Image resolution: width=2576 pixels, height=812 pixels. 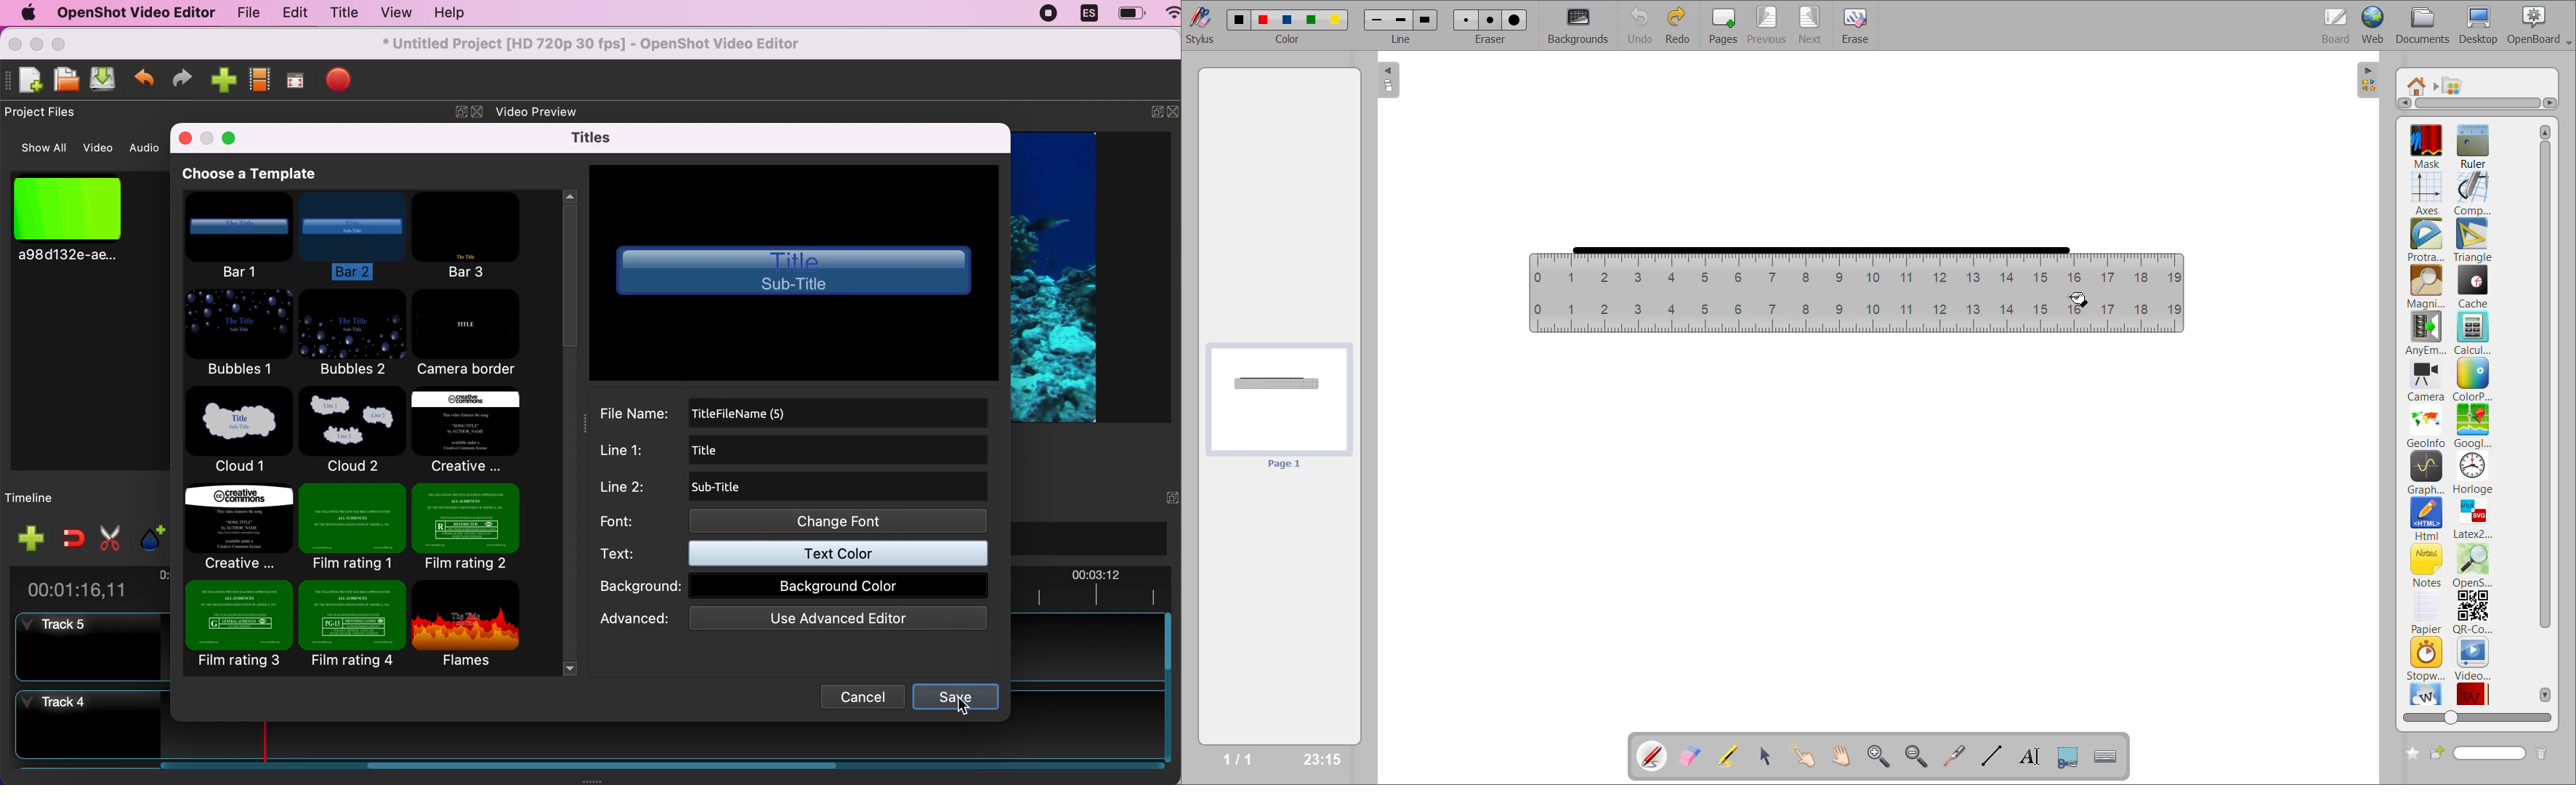 What do you see at coordinates (1733, 757) in the screenshot?
I see `highlight` at bounding box center [1733, 757].